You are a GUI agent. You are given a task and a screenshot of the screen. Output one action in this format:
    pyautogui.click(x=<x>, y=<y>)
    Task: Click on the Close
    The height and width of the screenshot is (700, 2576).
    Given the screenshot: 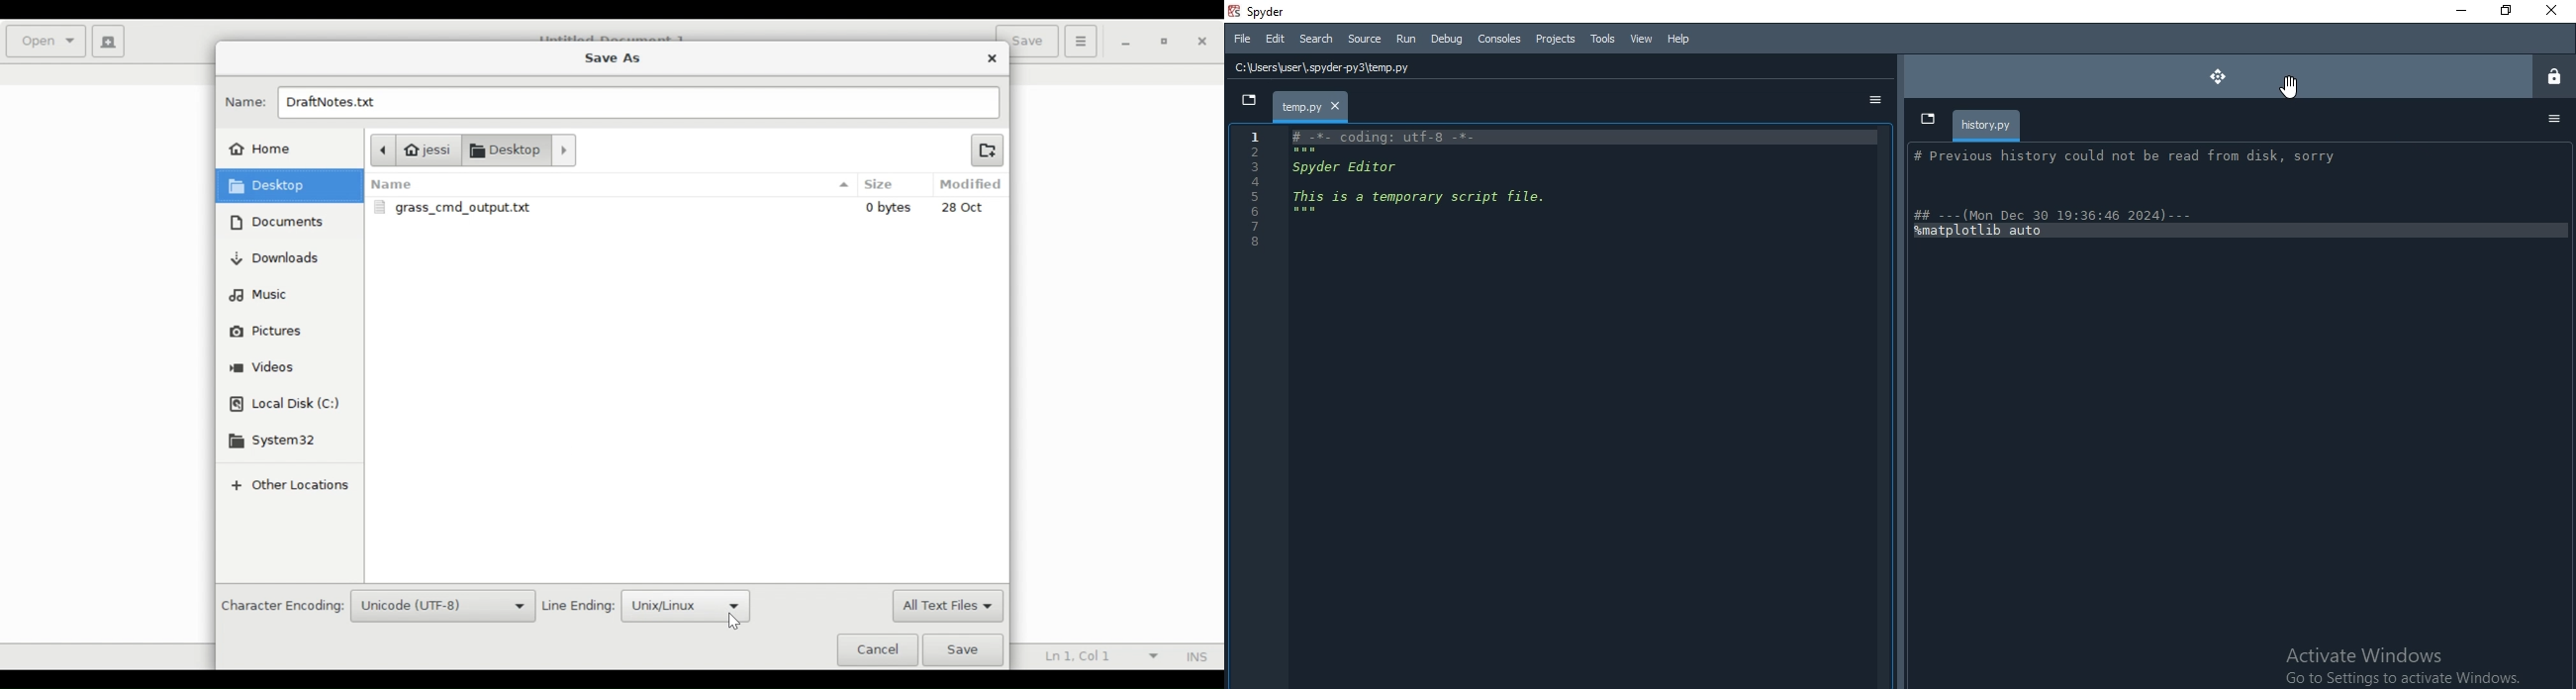 What is the action you would take?
    pyautogui.click(x=2555, y=12)
    